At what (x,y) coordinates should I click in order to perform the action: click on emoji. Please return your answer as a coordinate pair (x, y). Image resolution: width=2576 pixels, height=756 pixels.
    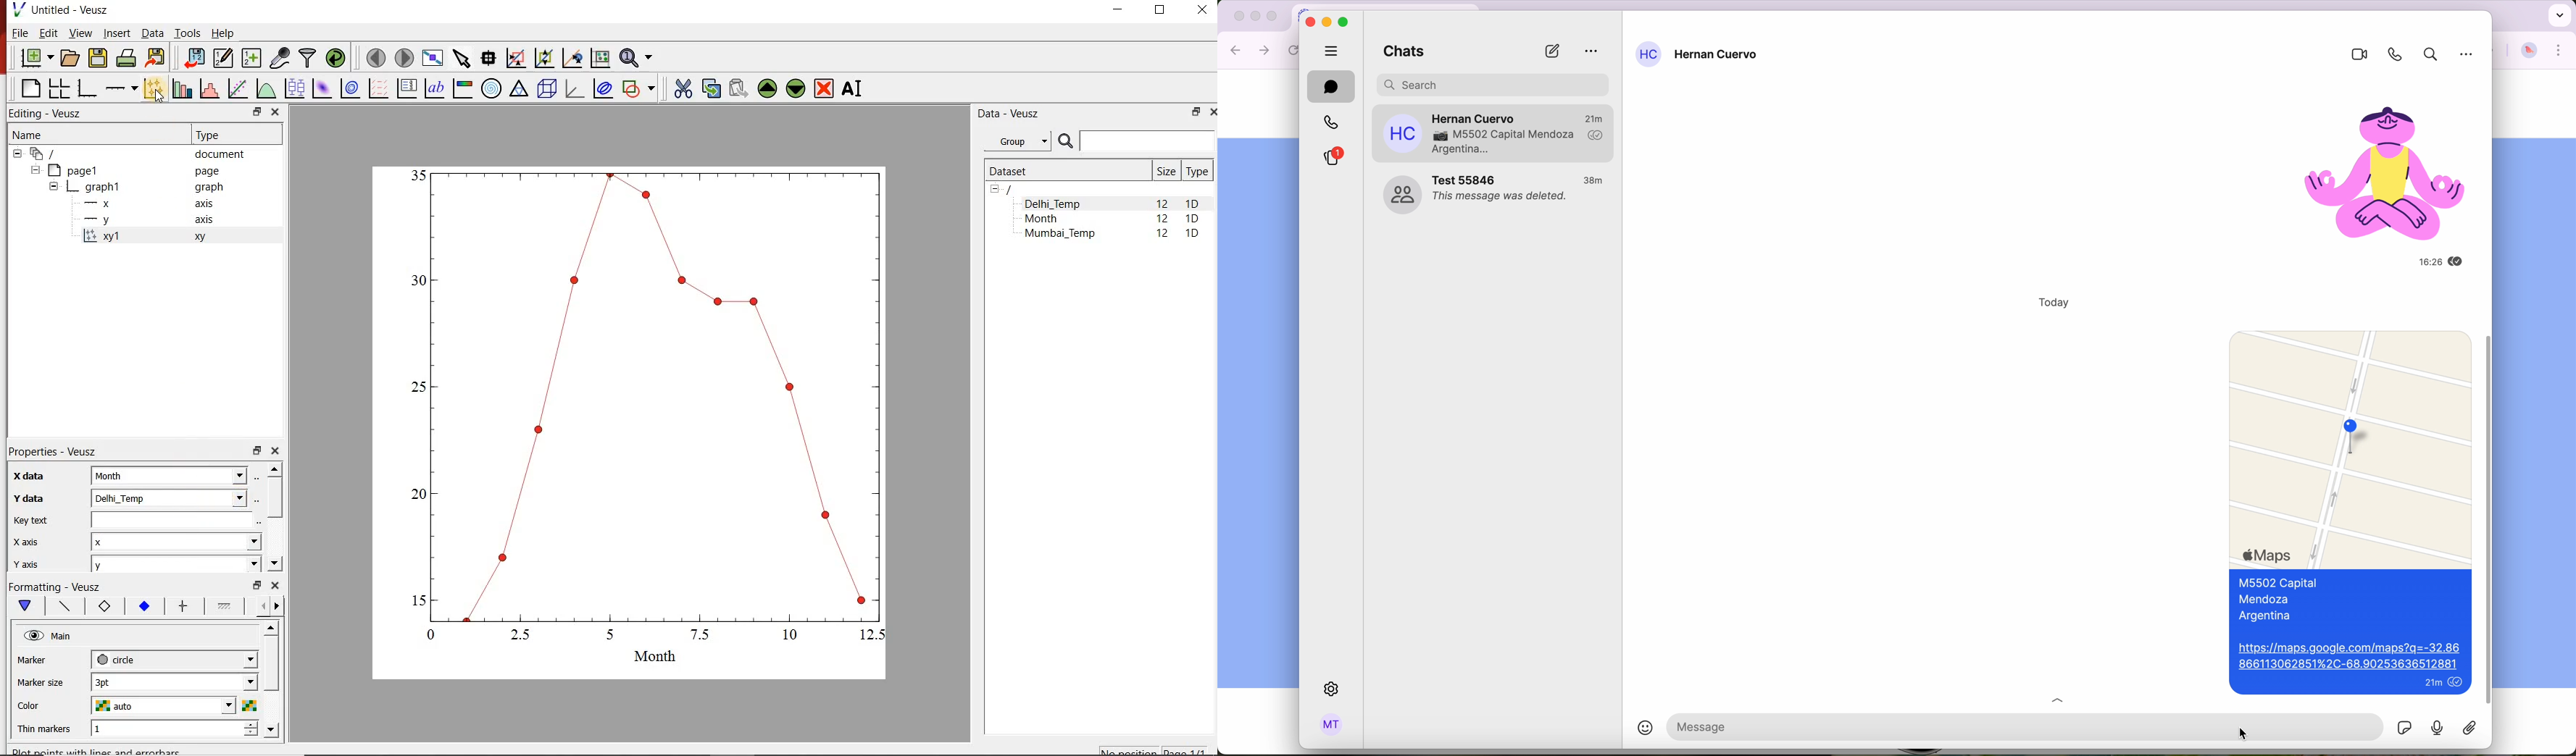
    Looking at the image, I should click on (1636, 730).